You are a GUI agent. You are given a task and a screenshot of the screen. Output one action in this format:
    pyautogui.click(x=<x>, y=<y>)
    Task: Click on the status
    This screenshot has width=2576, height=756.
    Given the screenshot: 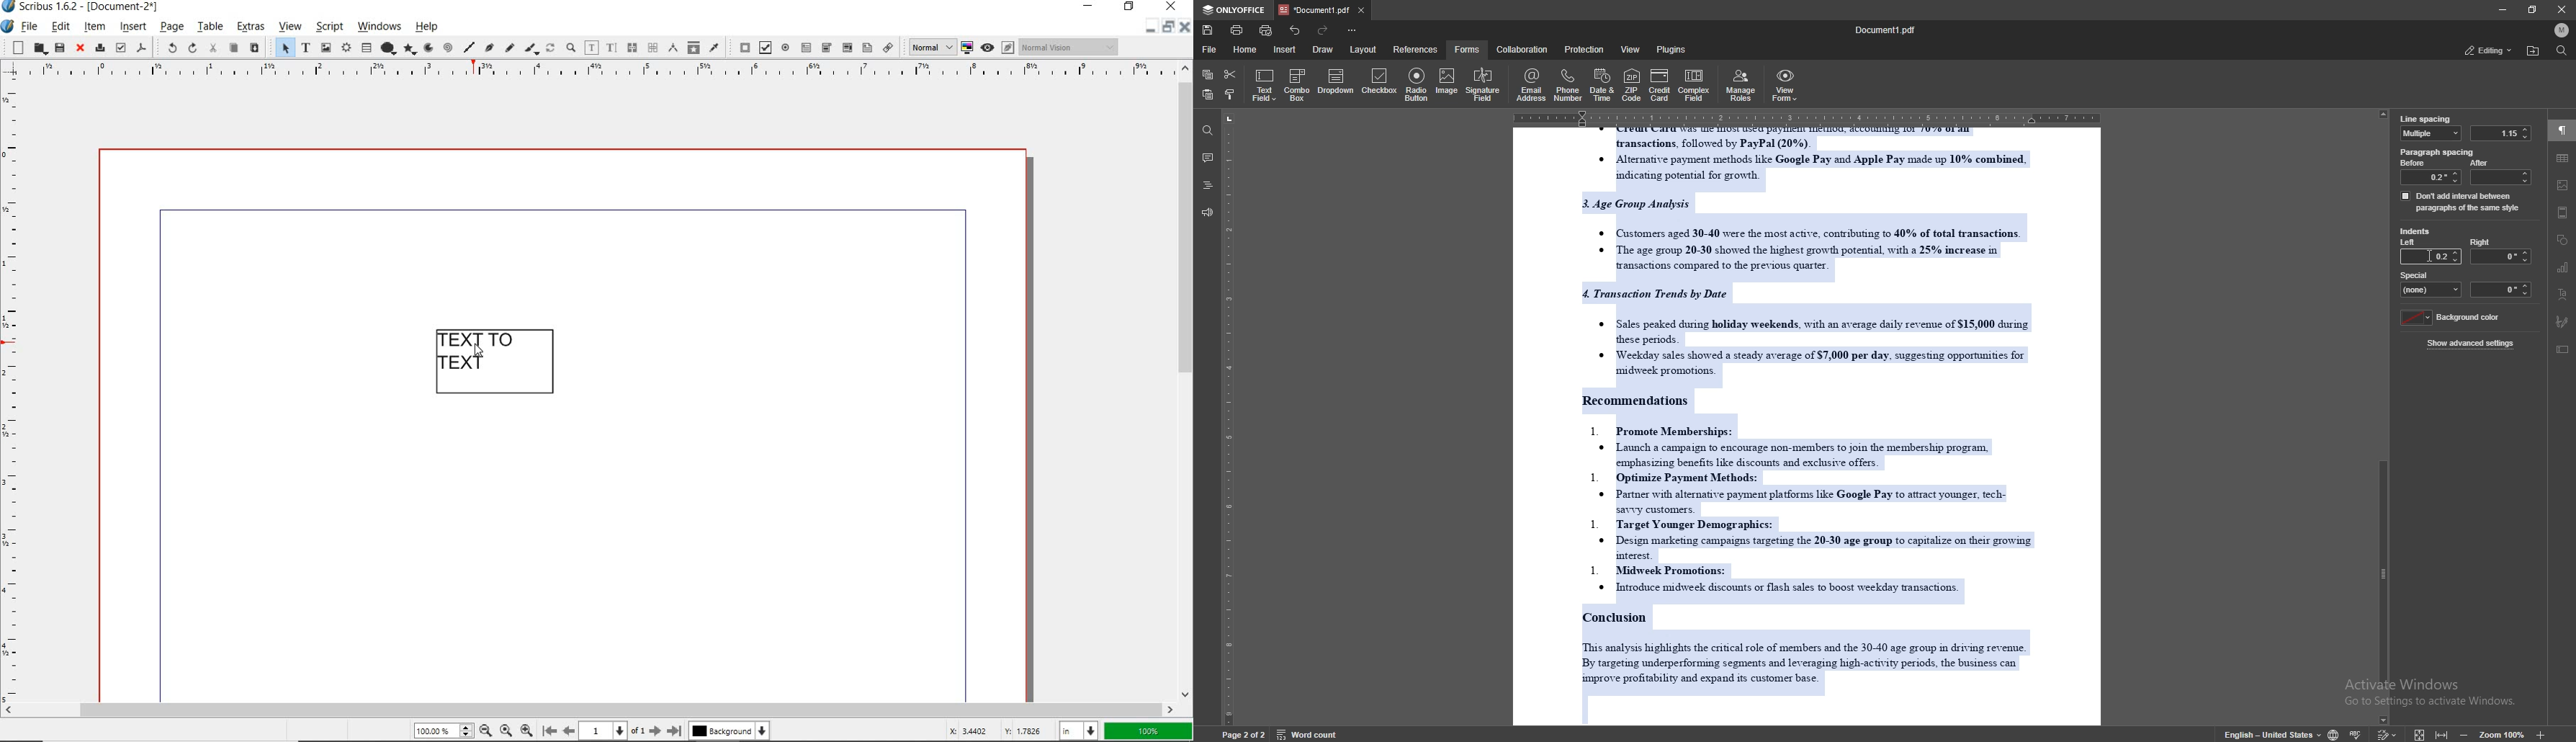 What is the action you would take?
    pyautogui.click(x=2487, y=50)
    